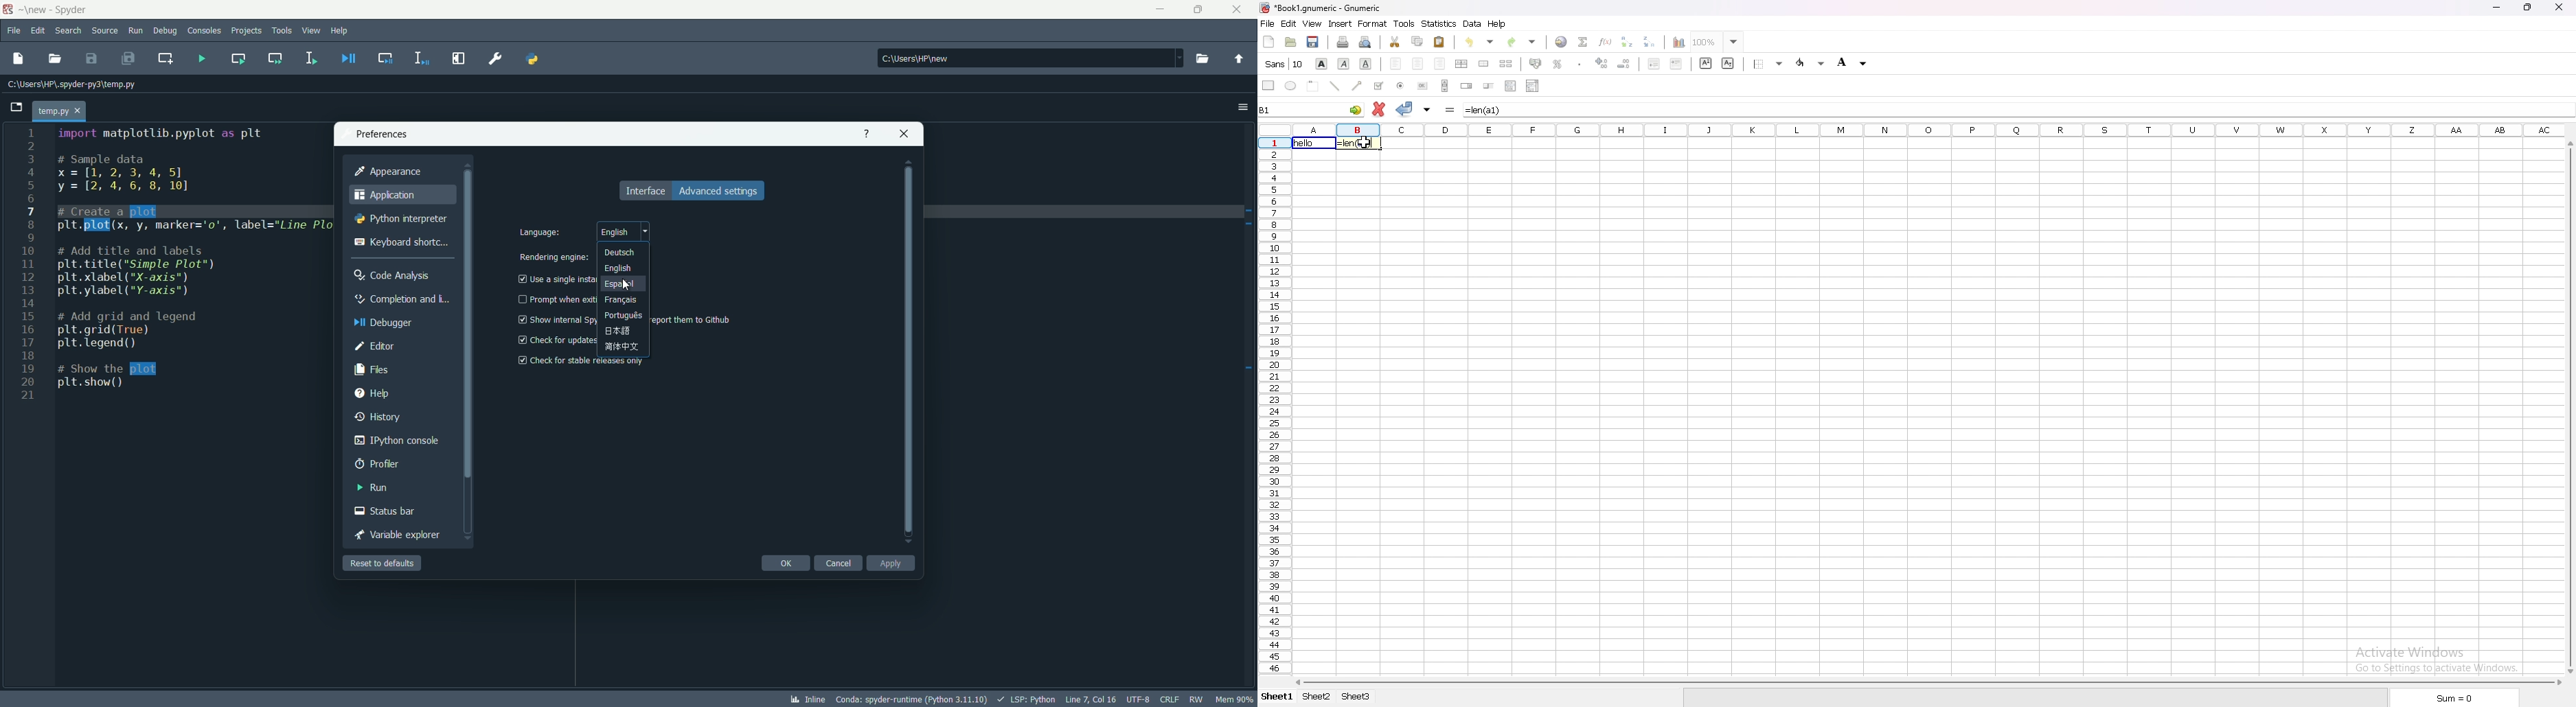 This screenshot has height=728, width=2576. Describe the element at coordinates (785, 564) in the screenshot. I see `ok` at that location.